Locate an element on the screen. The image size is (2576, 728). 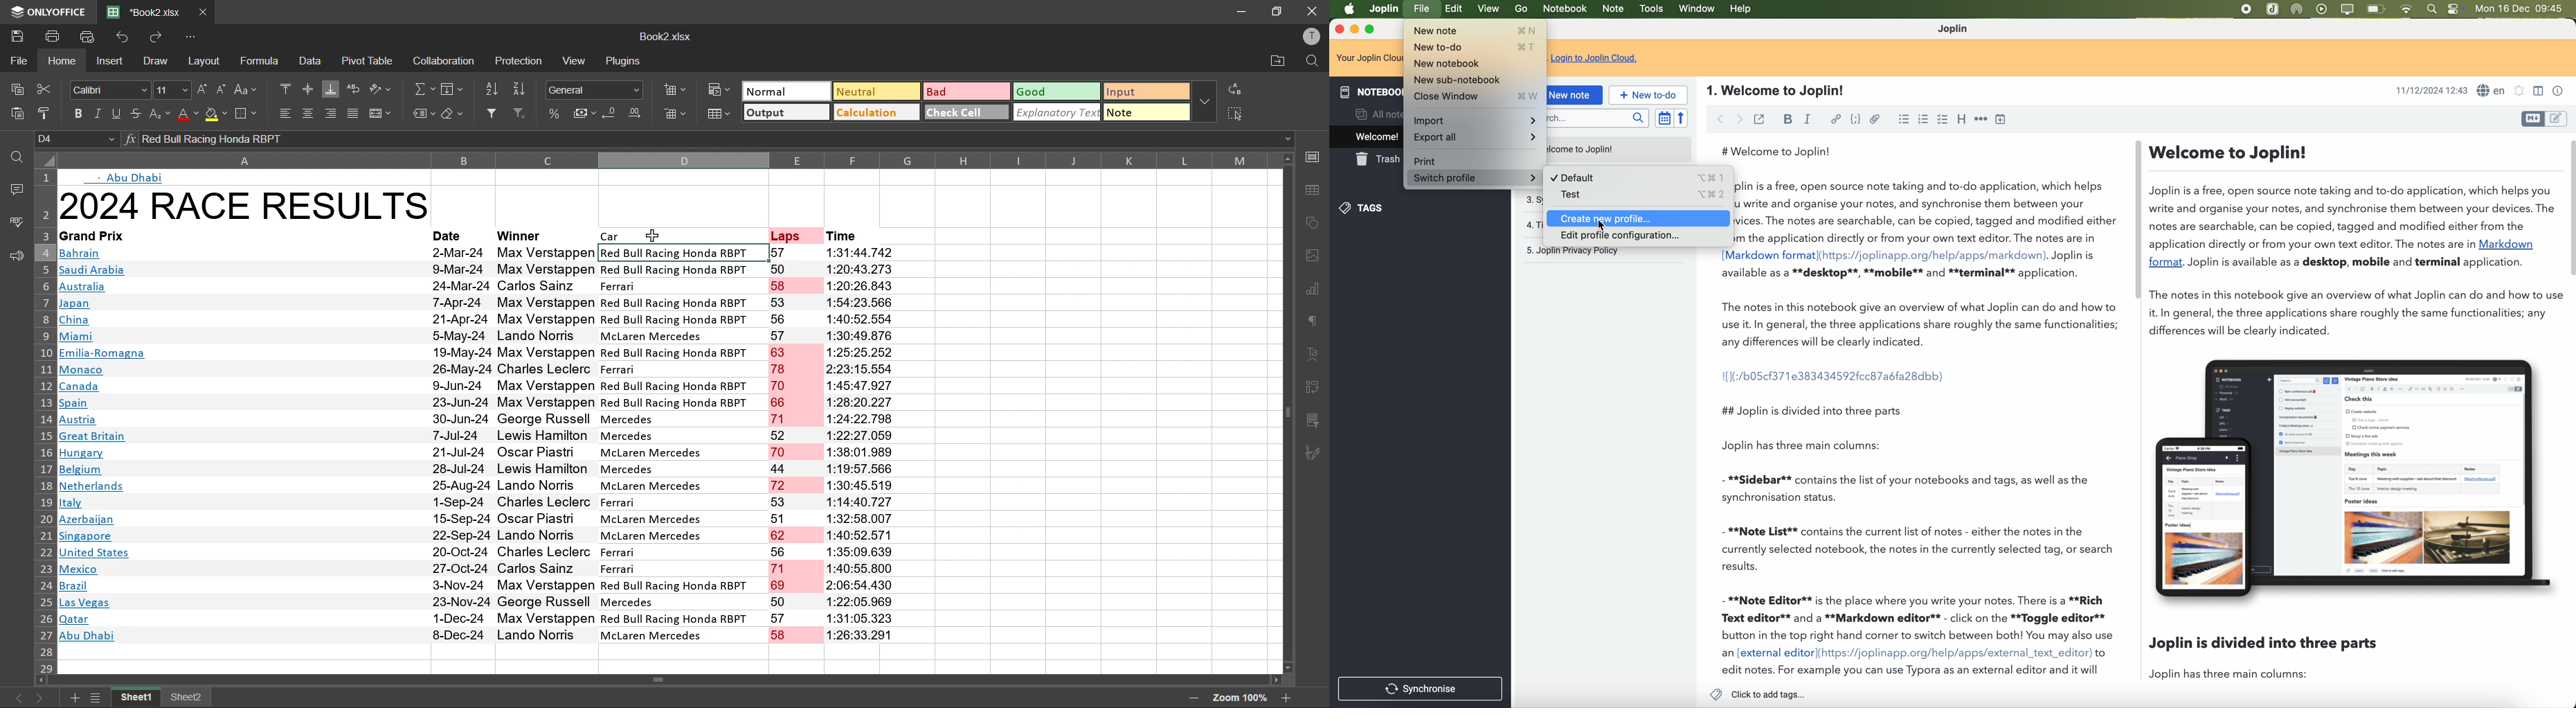
check cell is located at coordinates (964, 114).